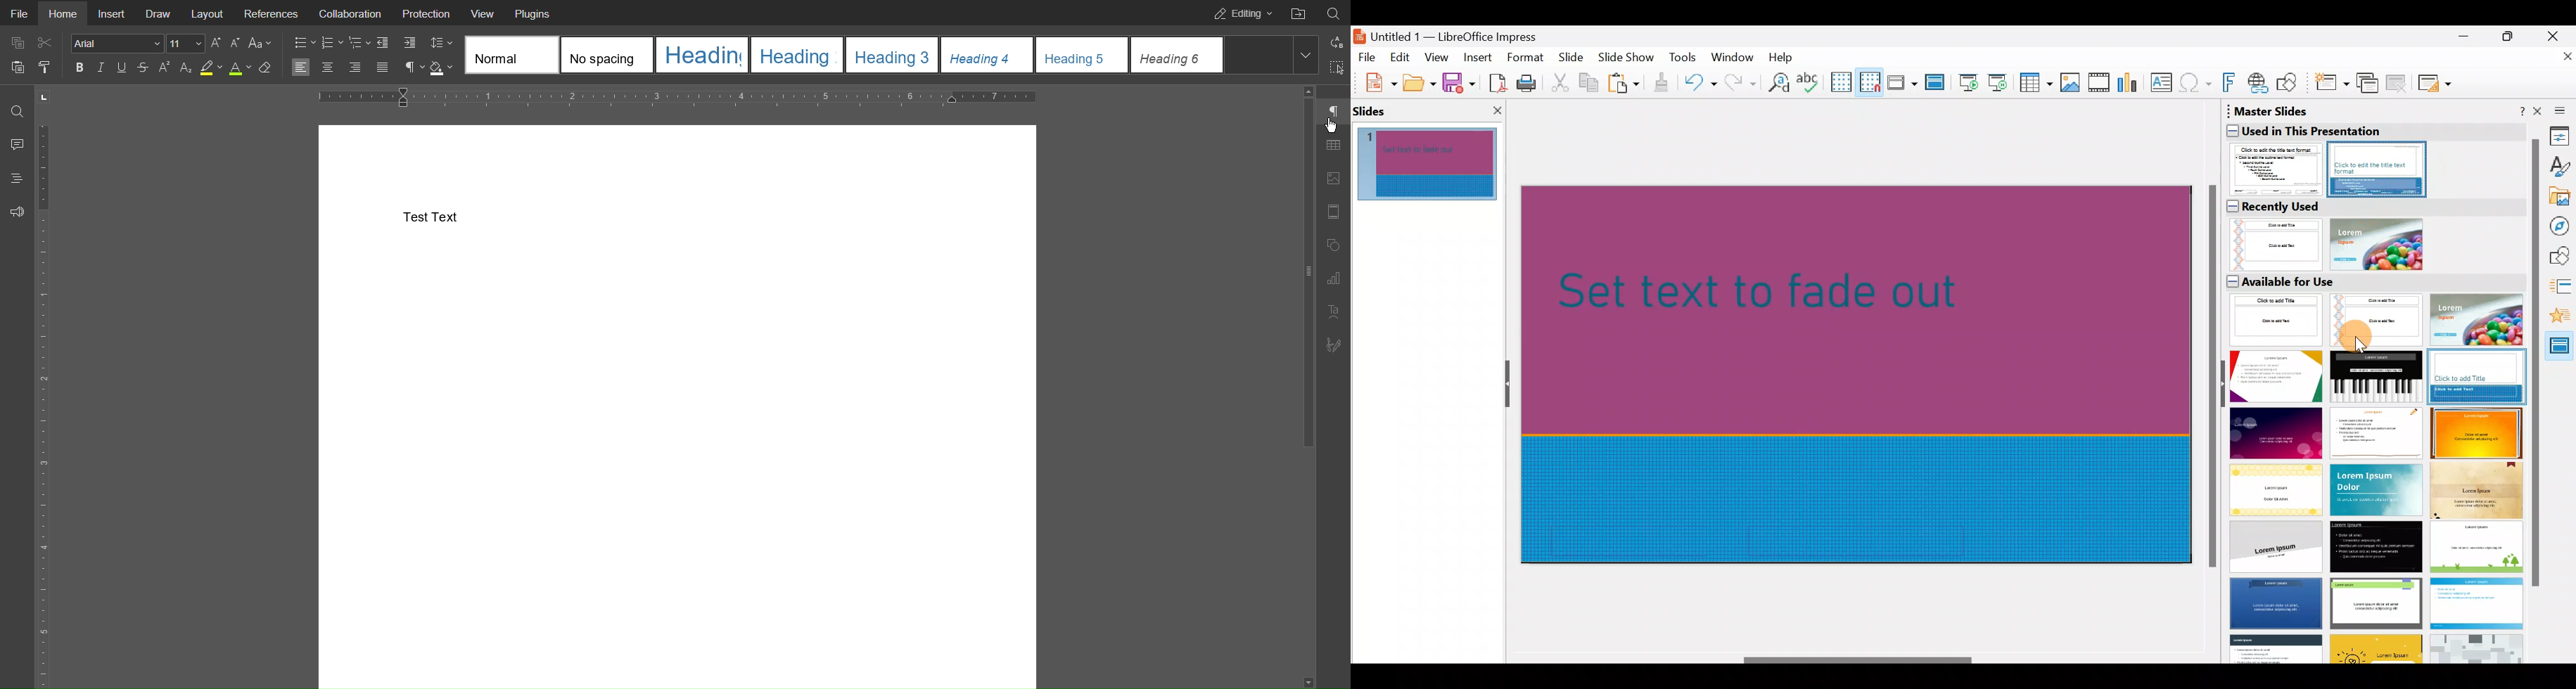 This screenshot has height=700, width=2576. What do you see at coordinates (120, 67) in the screenshot?
I see `Underline` at bounding box center [120, 67].